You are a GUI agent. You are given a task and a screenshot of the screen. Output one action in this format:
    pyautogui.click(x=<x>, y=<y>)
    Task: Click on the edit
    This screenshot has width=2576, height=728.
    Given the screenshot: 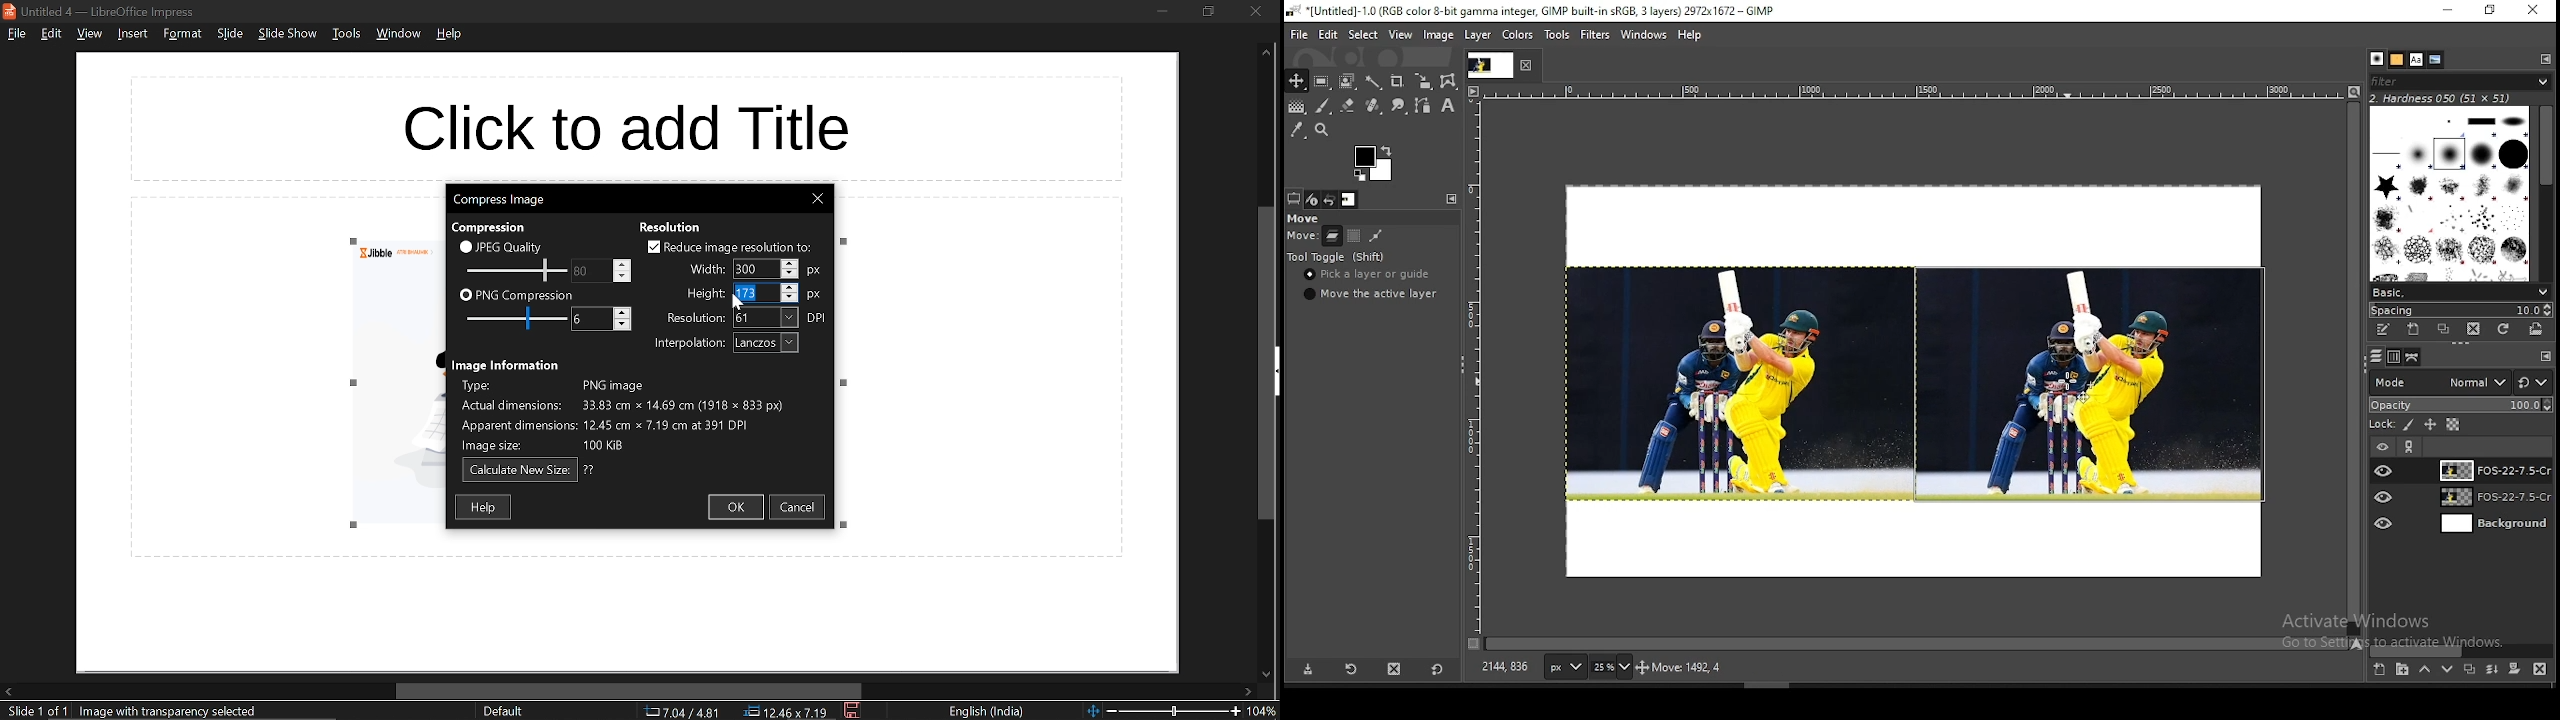 What is the action you would take?
    pyautogui.click(x=1330, y=34)
    